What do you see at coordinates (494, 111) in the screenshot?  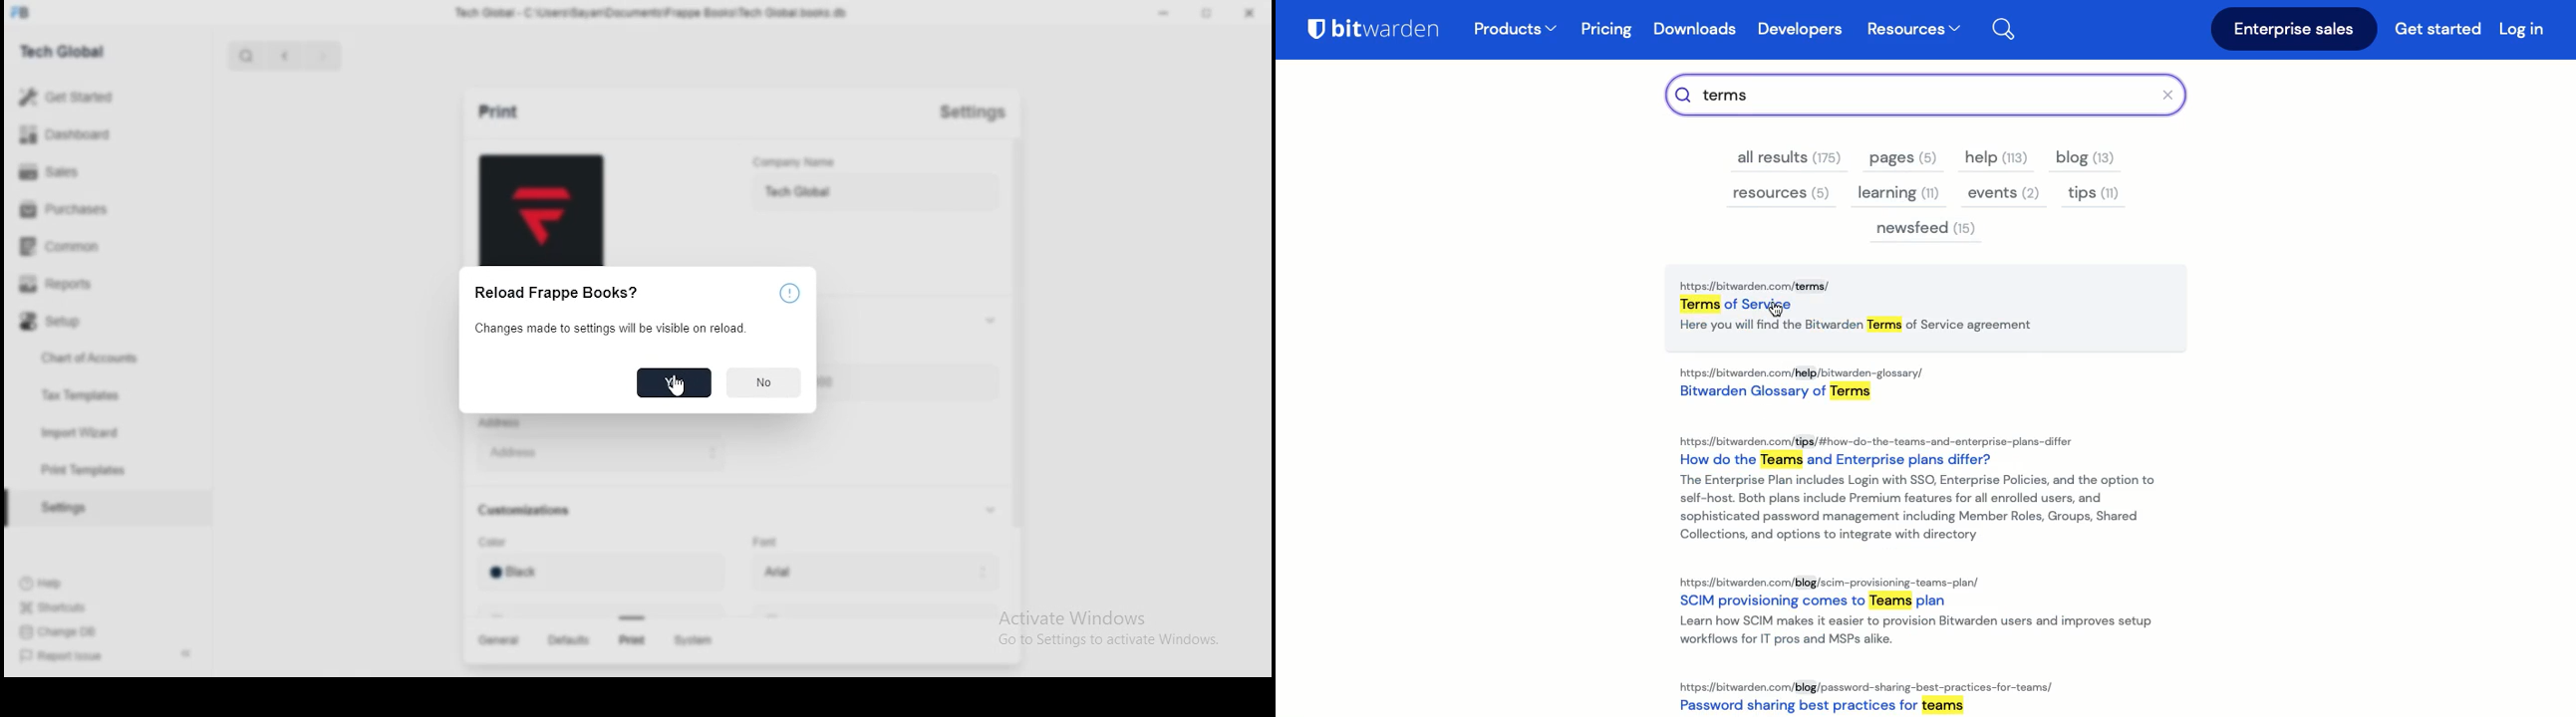 I see `Print` at bounding box center [494, 111].